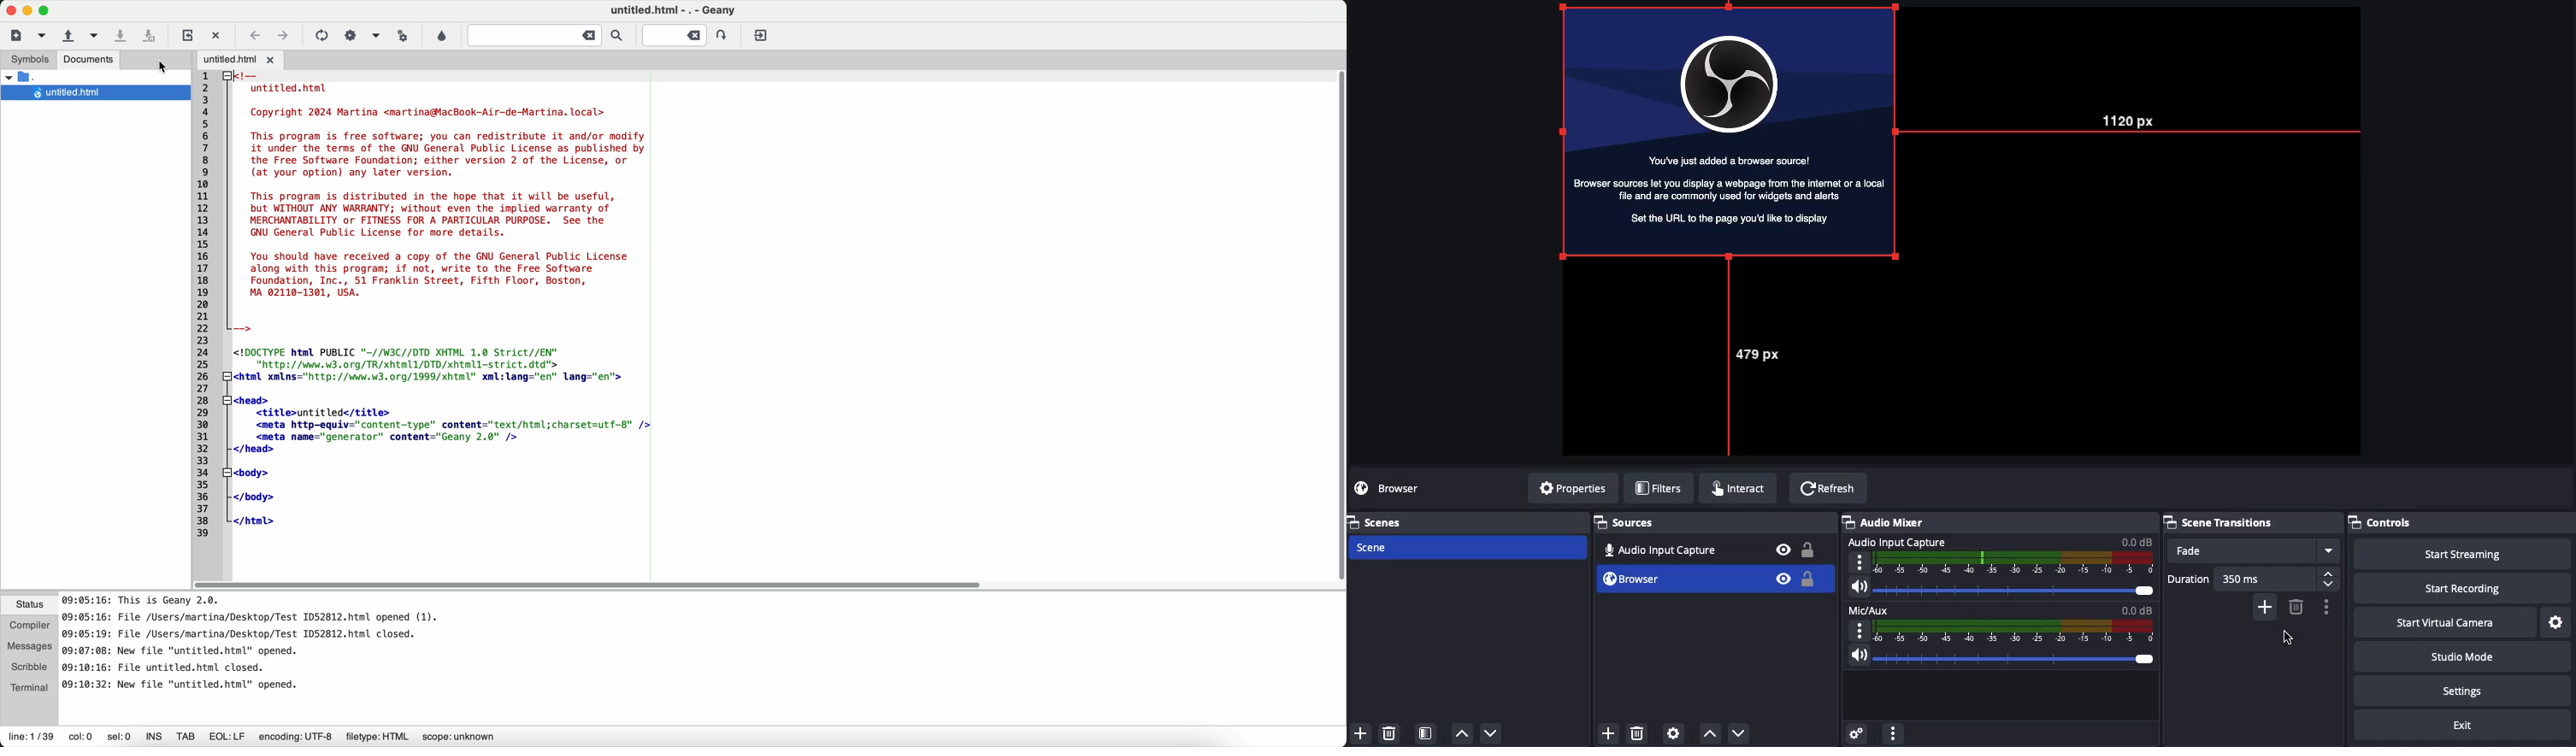 The width and height of the screenshot is (2576, 756). What do you see at coordinates (2443, 623) in the screenshot?
I see `Start virtual camera` at bounding box center [2443, 623].